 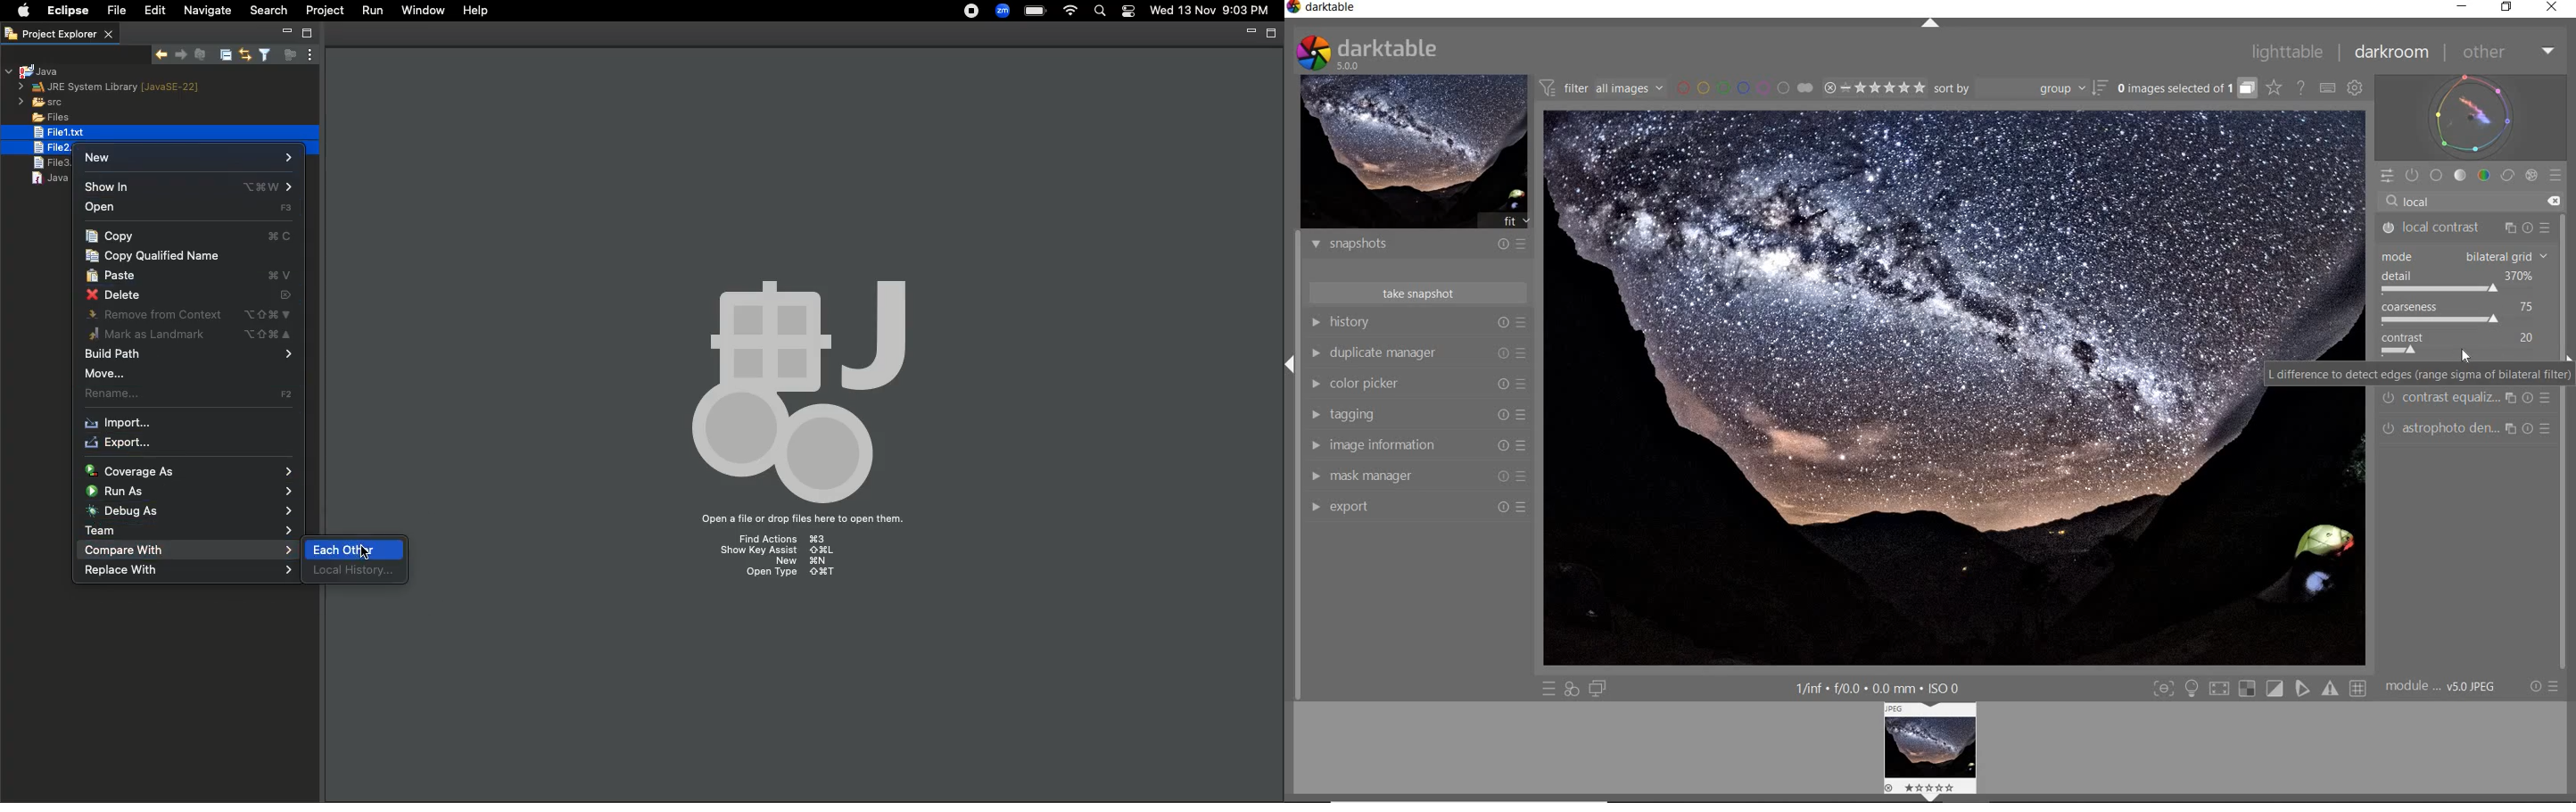 What do you see at coordinates (269, 10) in the screenshot?
I see `Search` at bounding box center [269, 10].